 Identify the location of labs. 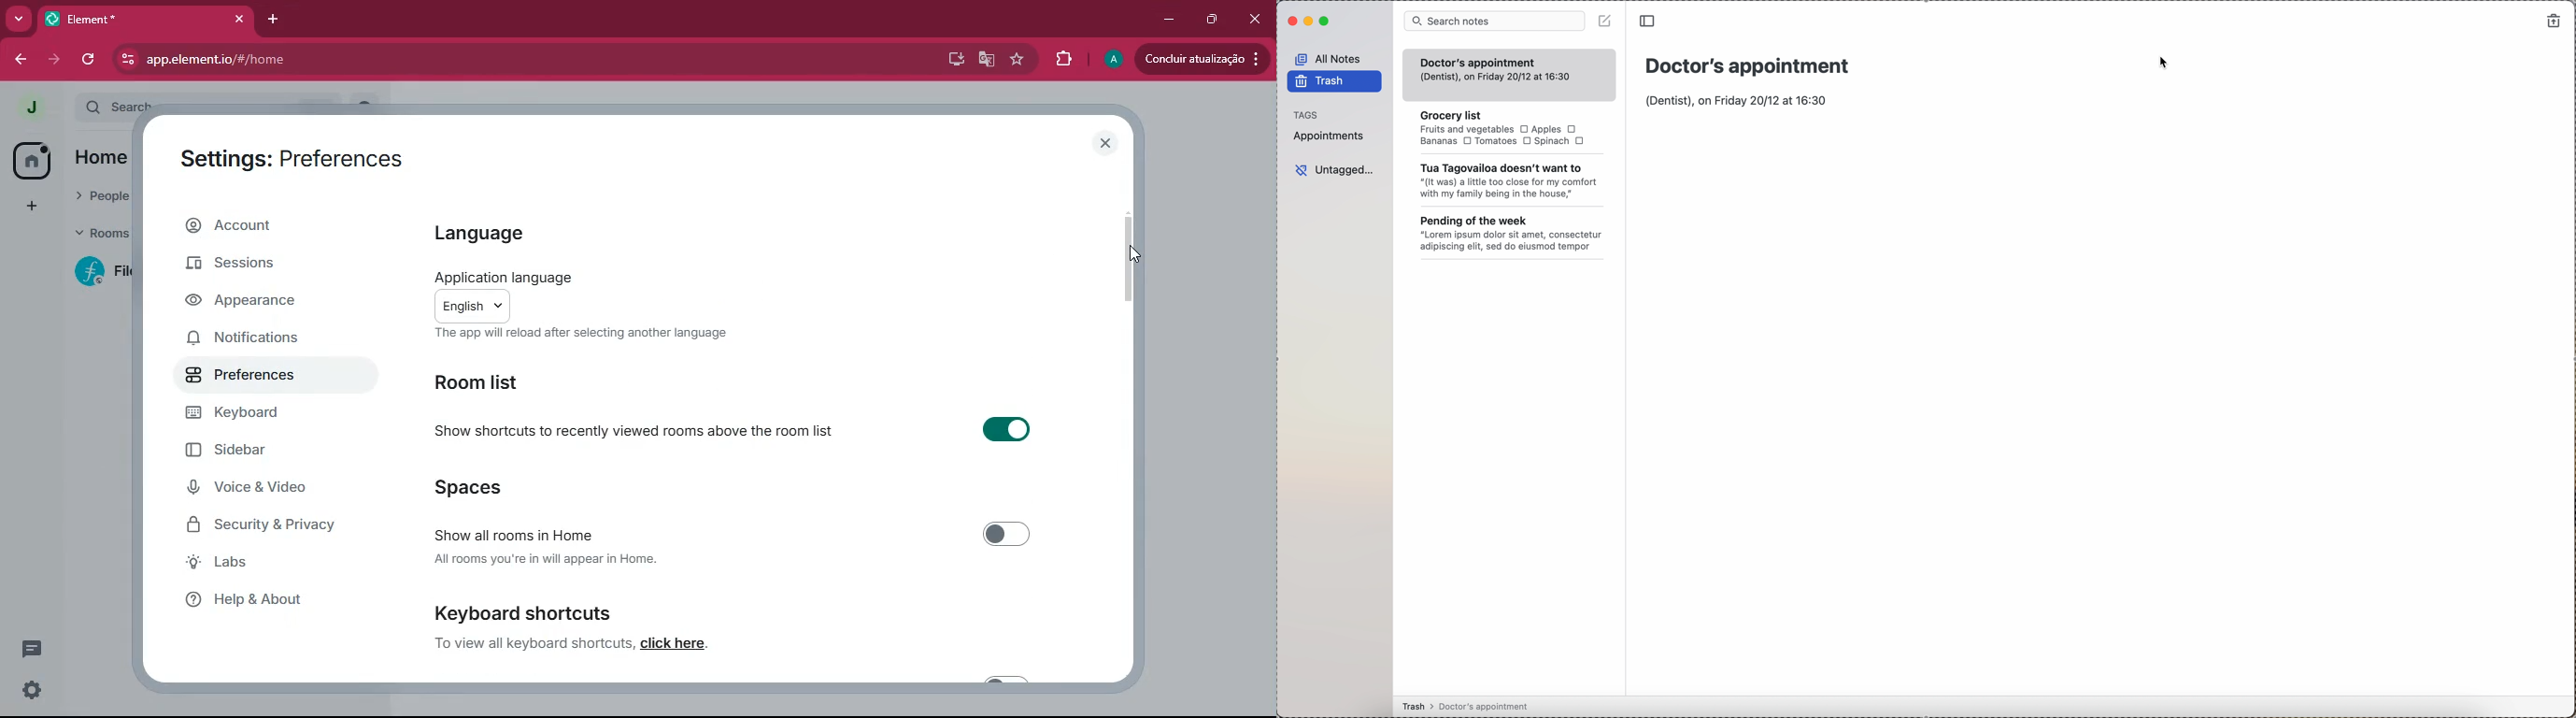
(284, 567).